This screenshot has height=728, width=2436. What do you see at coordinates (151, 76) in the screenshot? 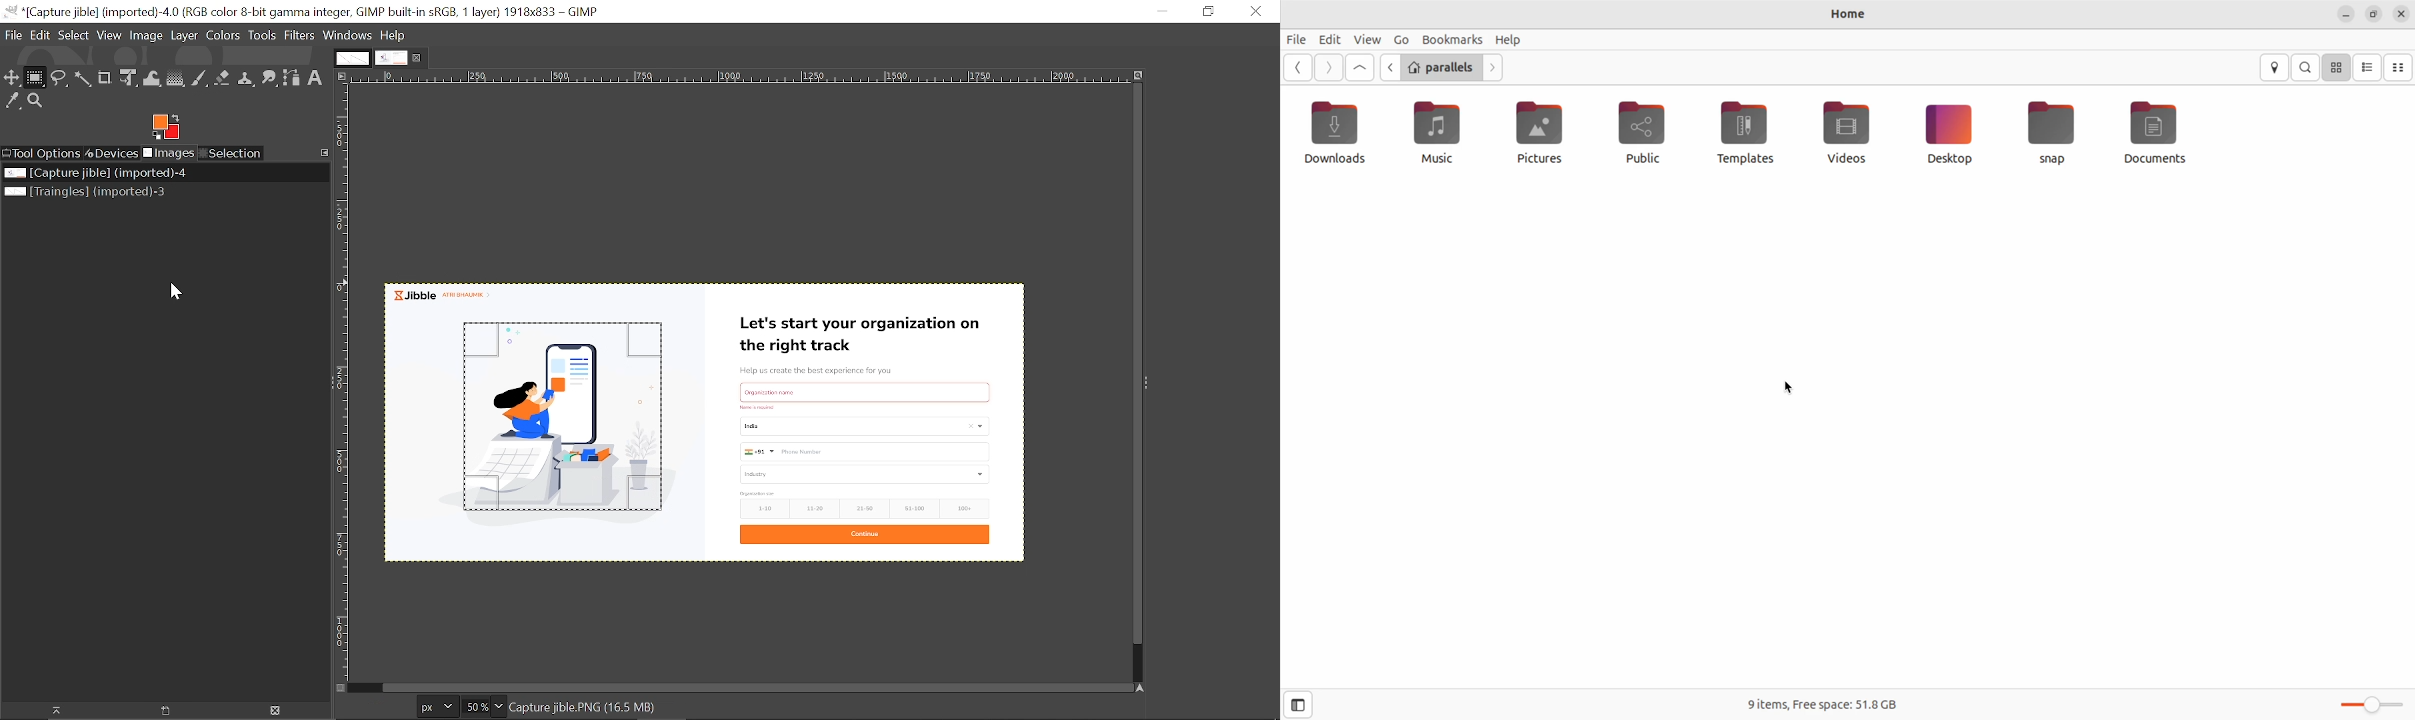
I see `wrap text` at bounding box center [151, 76].